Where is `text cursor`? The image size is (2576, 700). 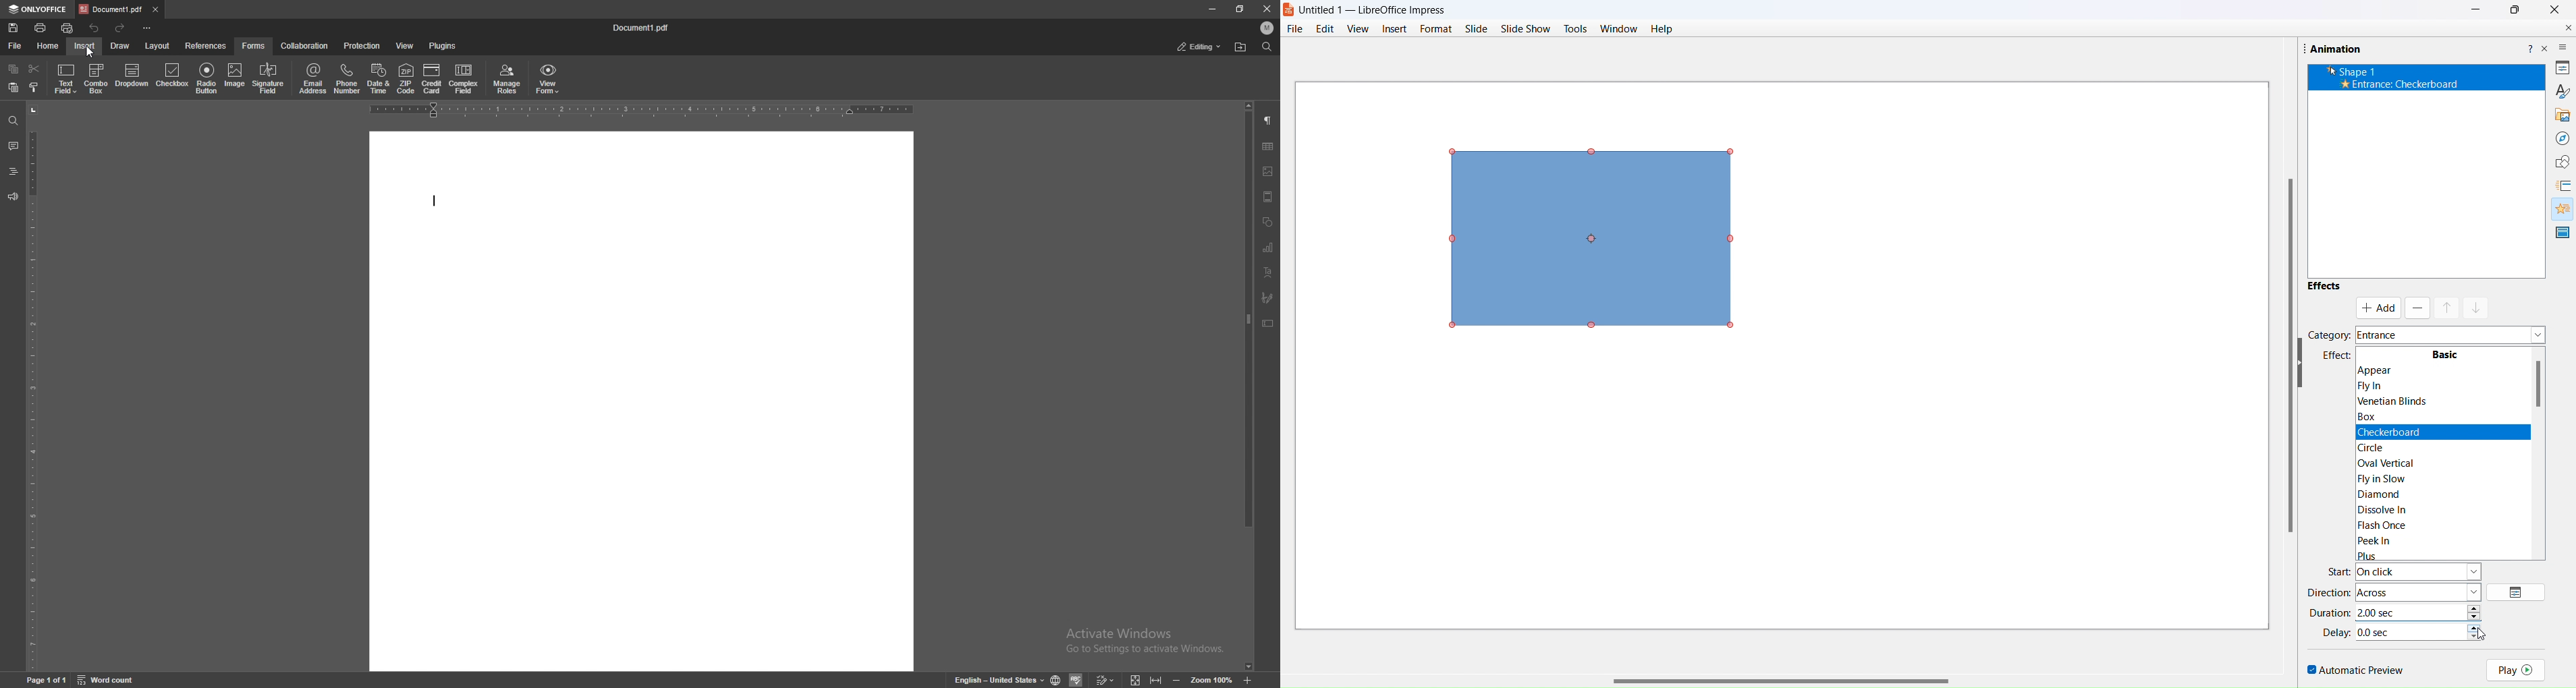 text cursor is located at coordinates (436, 201).